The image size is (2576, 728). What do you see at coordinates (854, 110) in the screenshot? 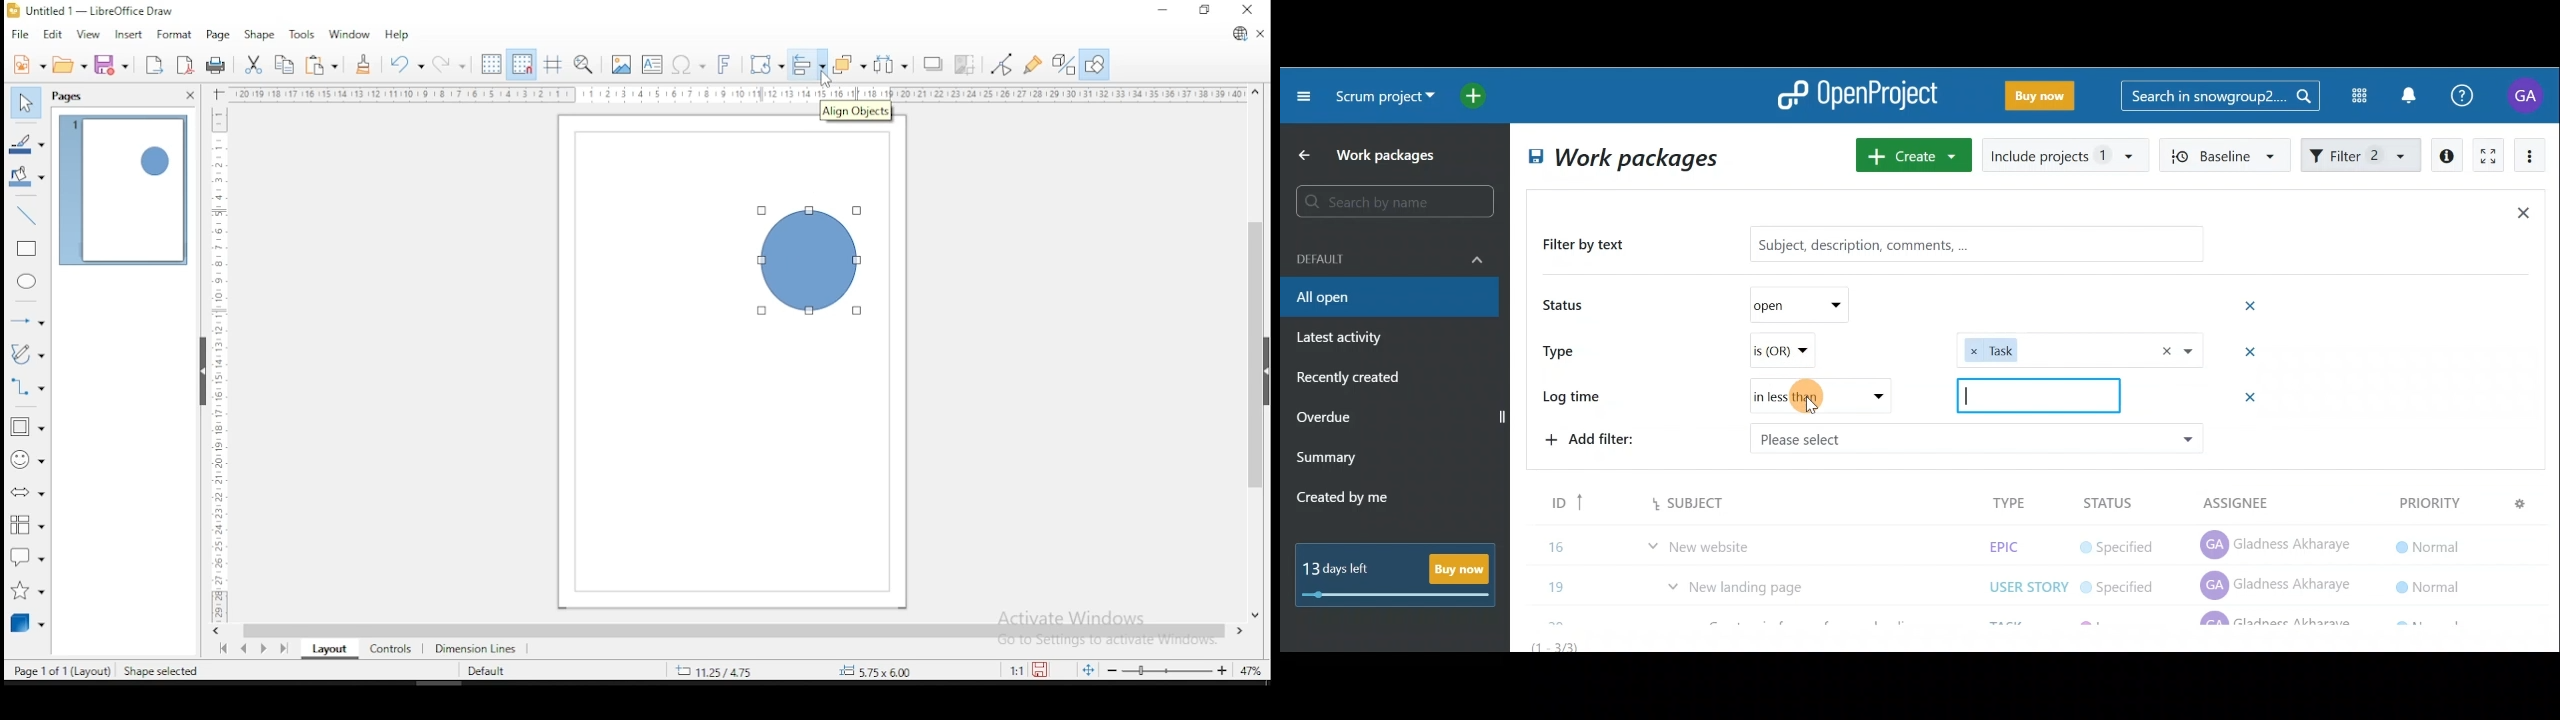
I see `align objects` at bounding box center [854, 110].